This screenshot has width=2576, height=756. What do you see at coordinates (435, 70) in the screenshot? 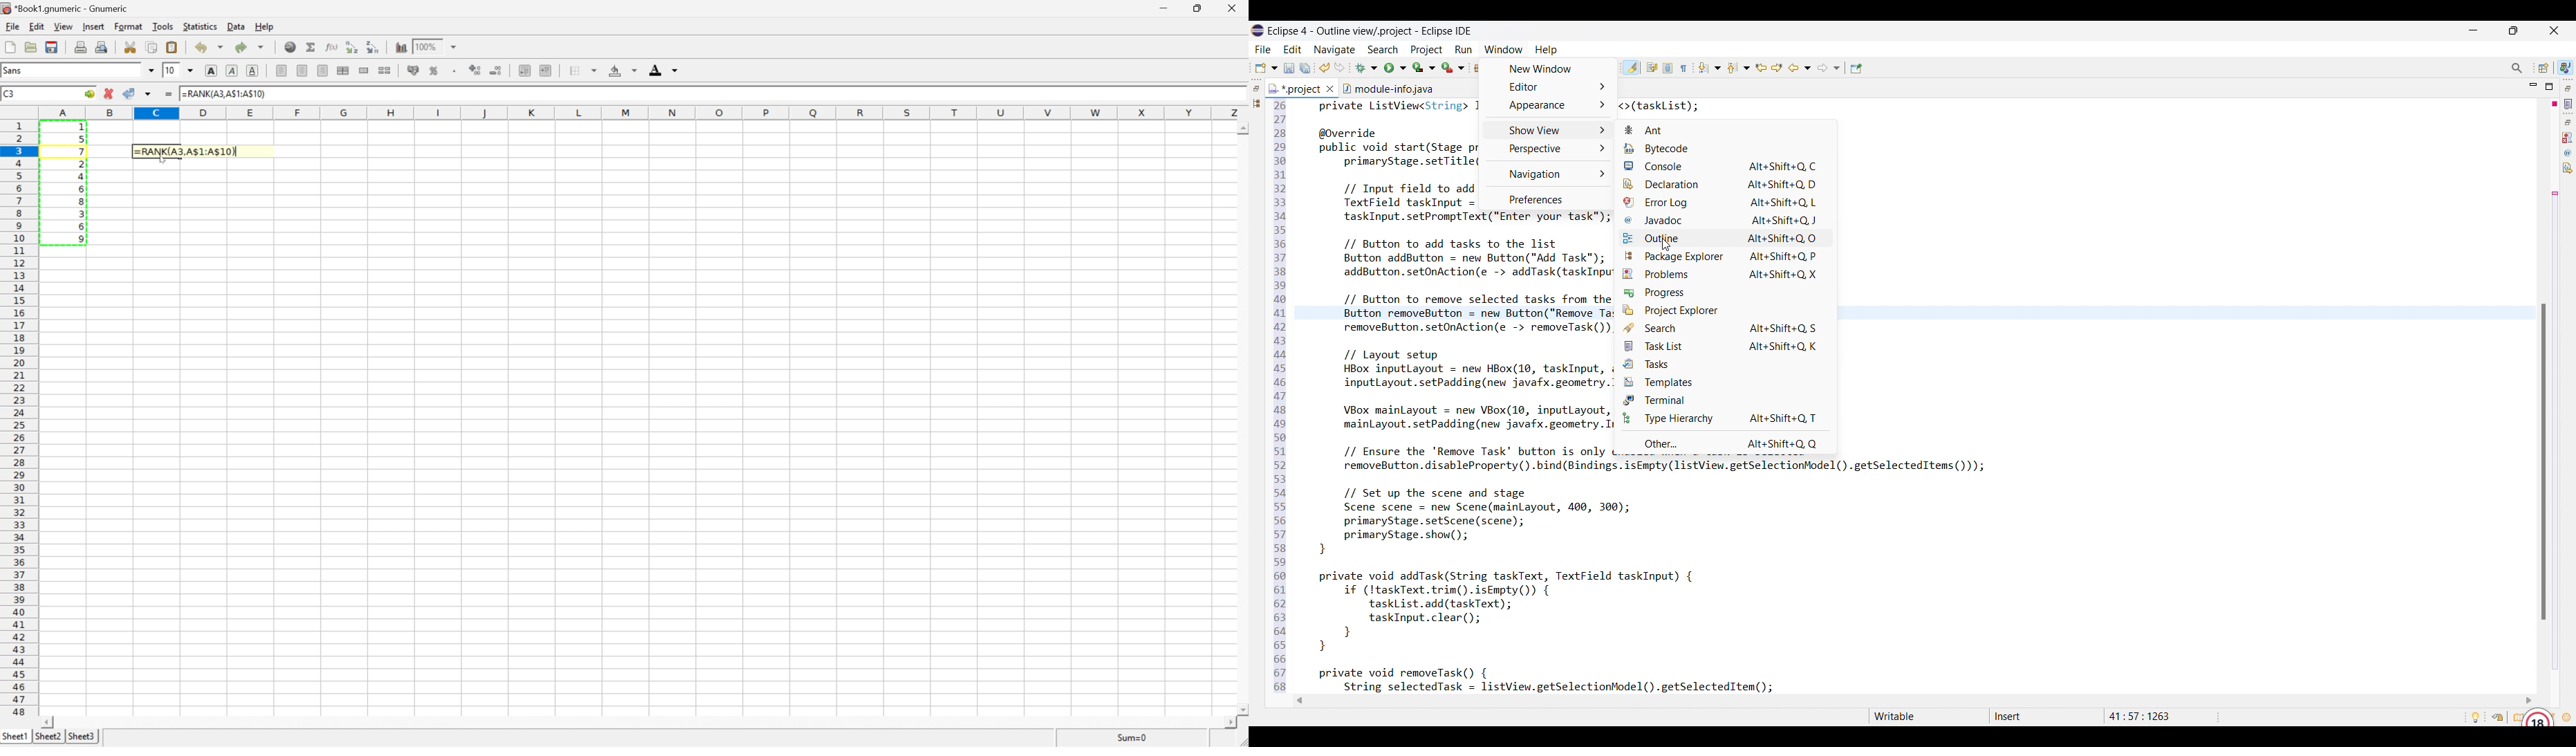
I see `format selection as percentage` at bounding box center [435, 70].